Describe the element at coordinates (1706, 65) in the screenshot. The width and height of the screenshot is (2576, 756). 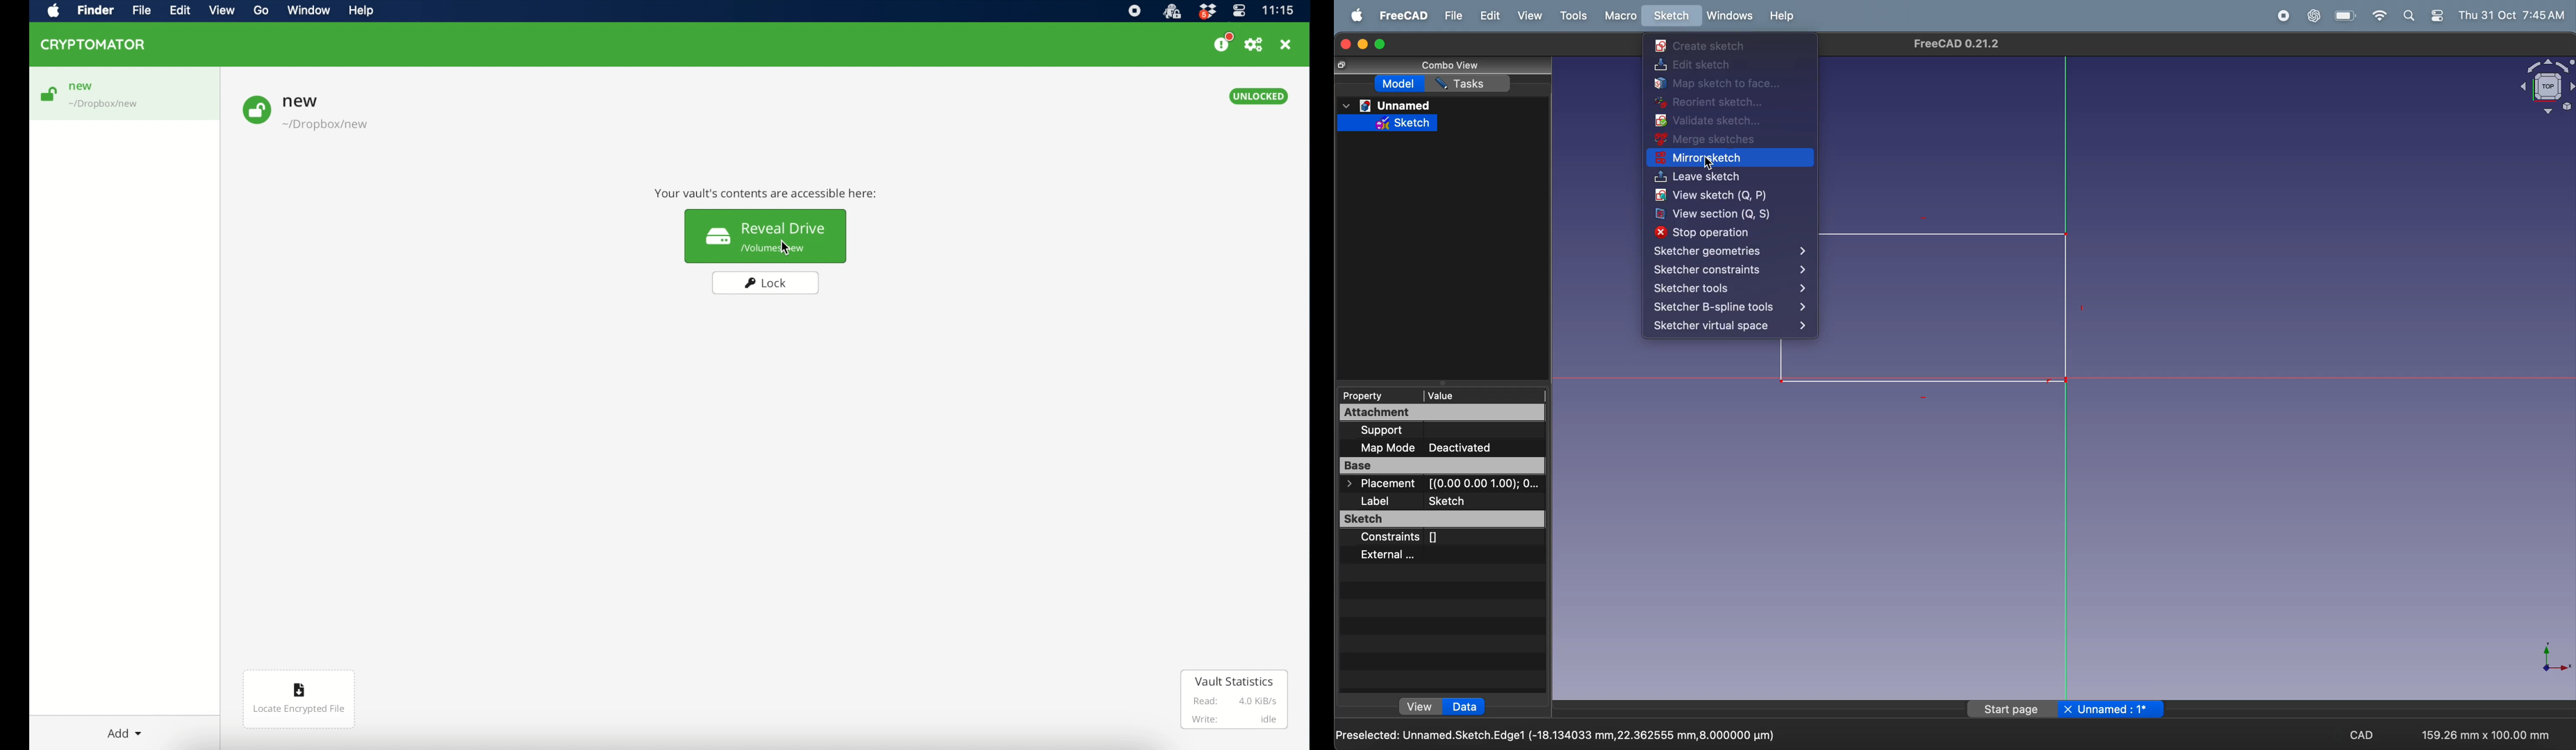
I see `edit sketch` at that location.